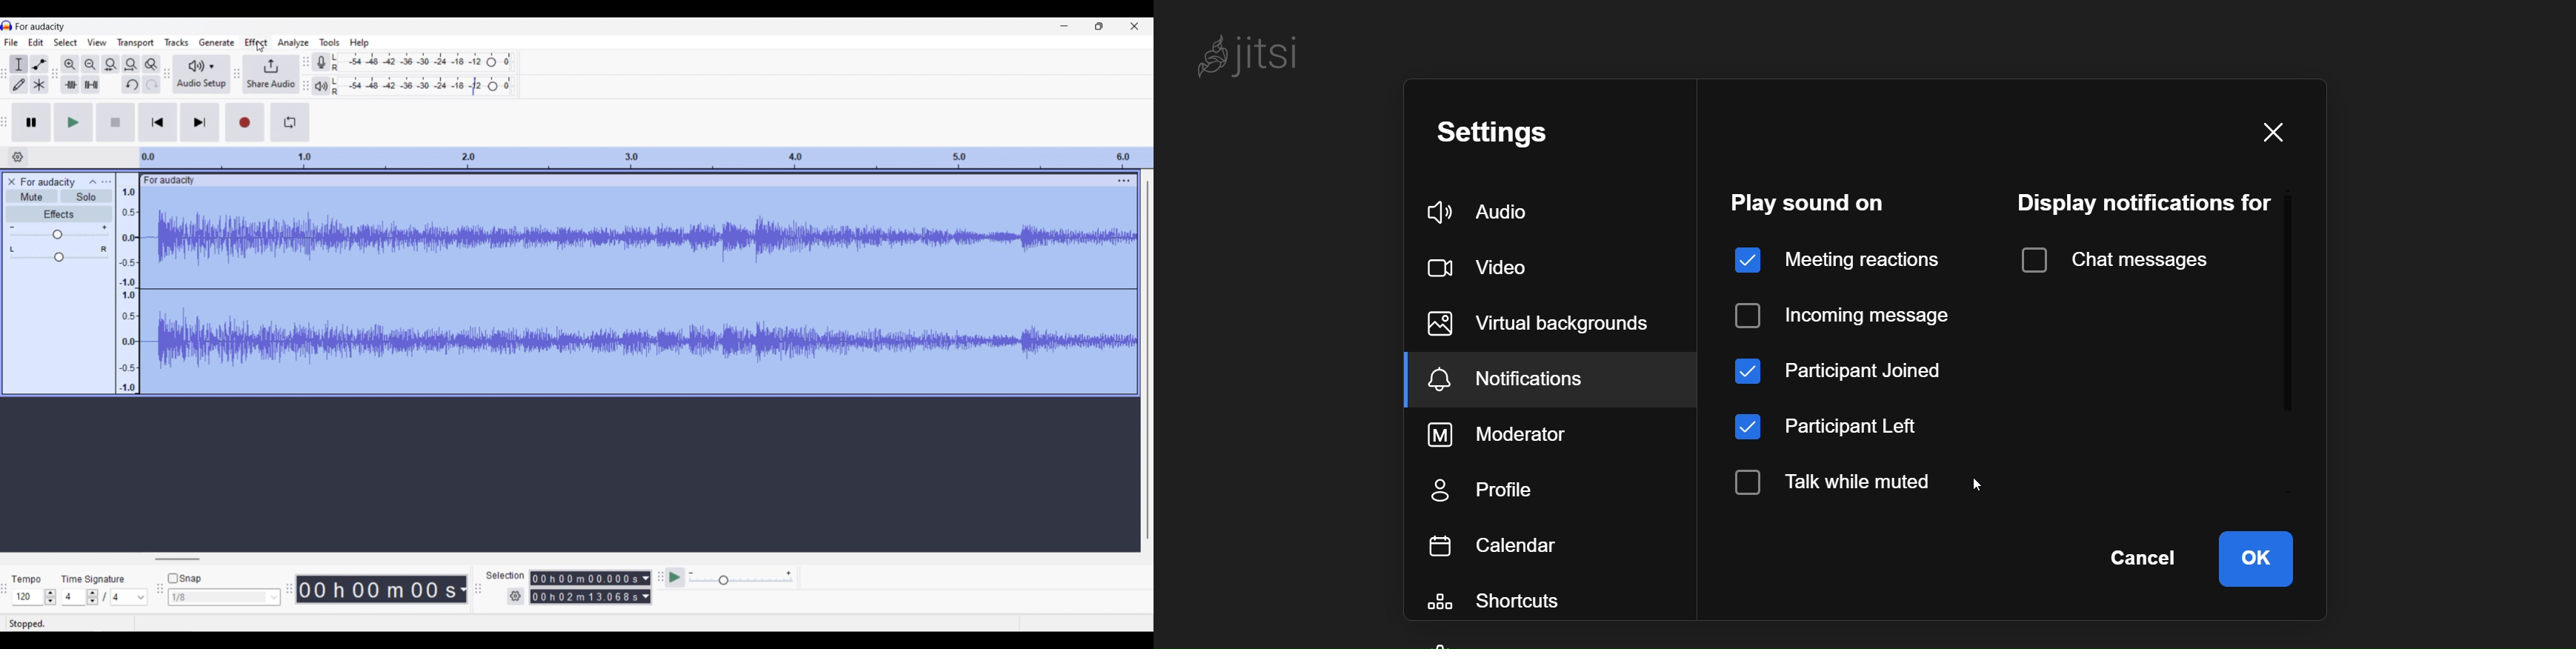 The image size is (2576, 672). Describe the element at coordinates (320, 87) in the screenshot. I see `Playback meter` at that location.